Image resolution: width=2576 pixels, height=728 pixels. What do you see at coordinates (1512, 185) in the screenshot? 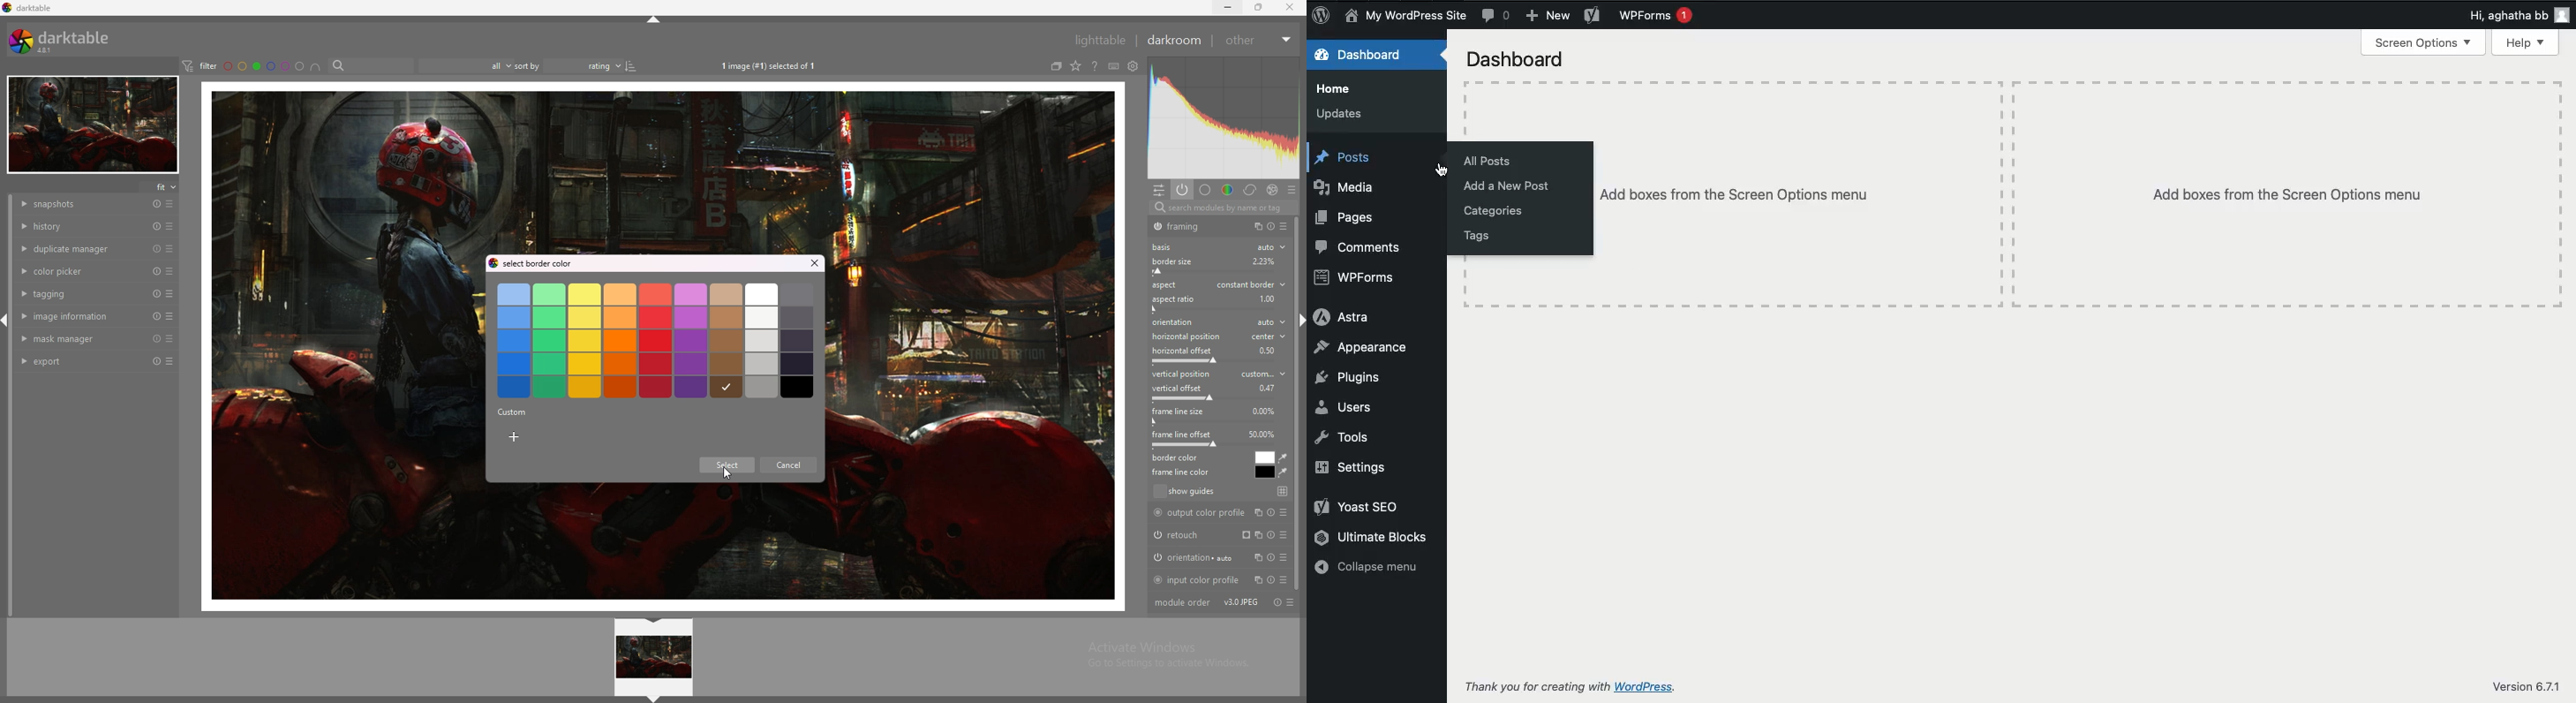
I see `Add a new post ` at bounding box center [1512, 185].